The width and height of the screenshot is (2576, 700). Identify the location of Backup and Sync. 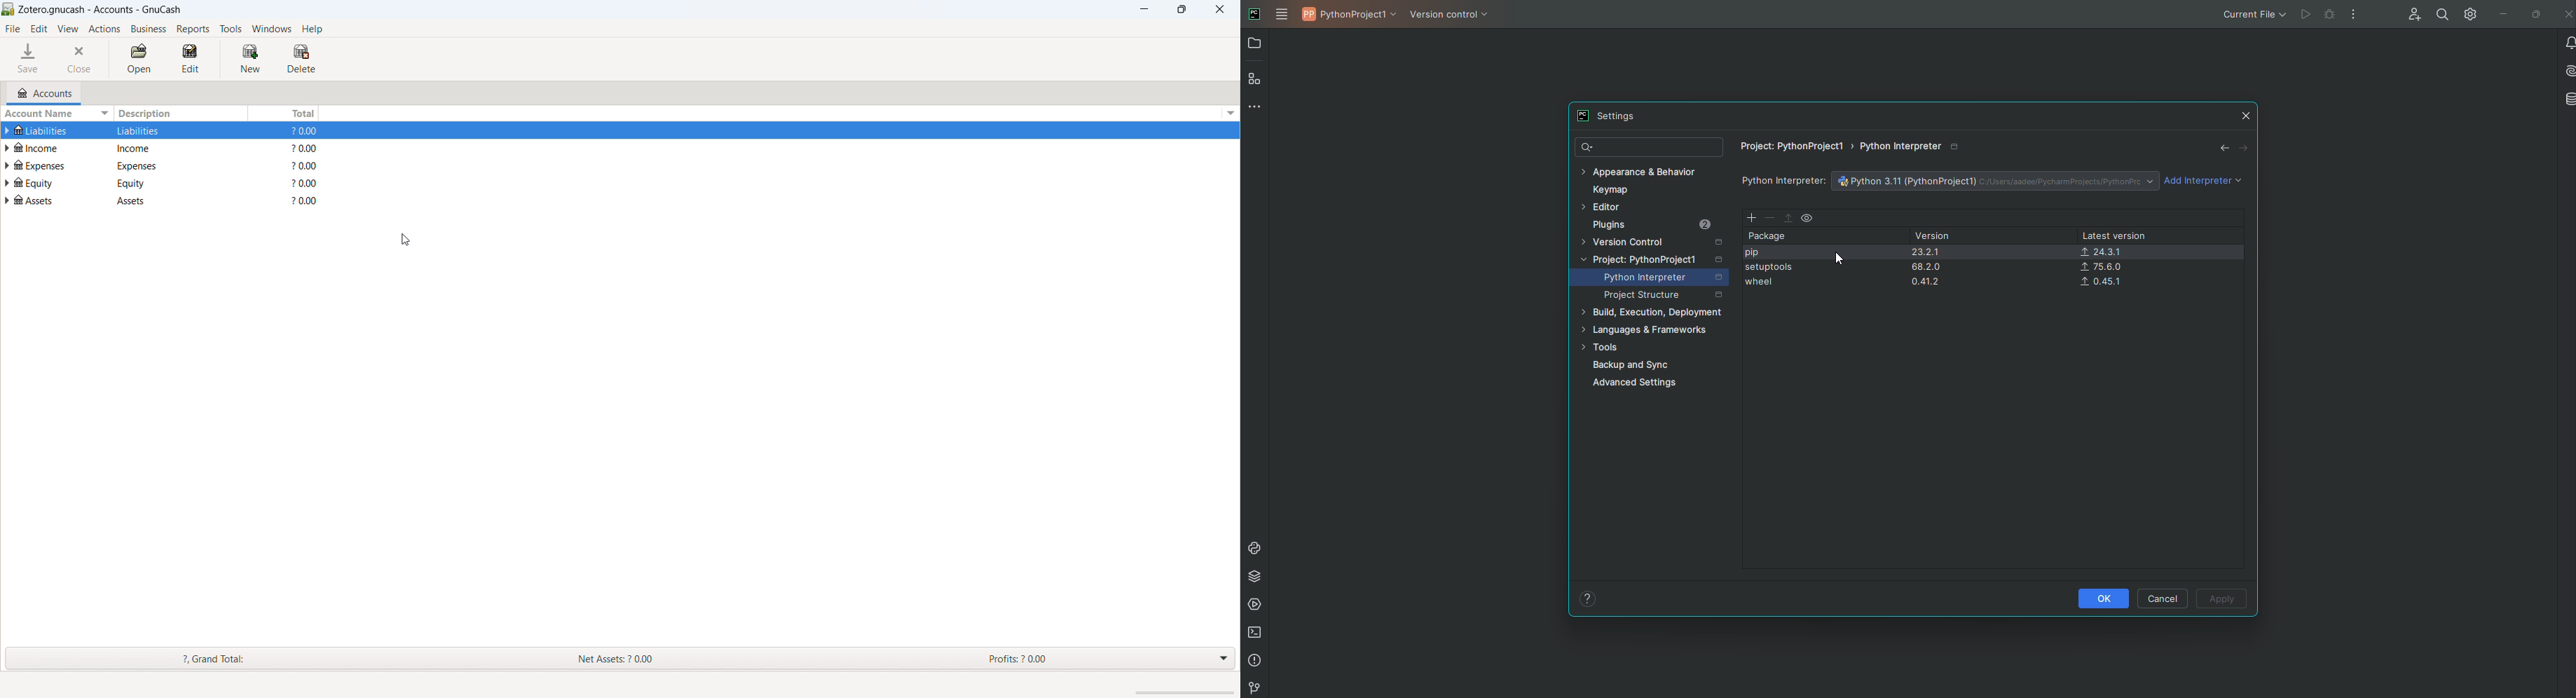
(1632, 366).